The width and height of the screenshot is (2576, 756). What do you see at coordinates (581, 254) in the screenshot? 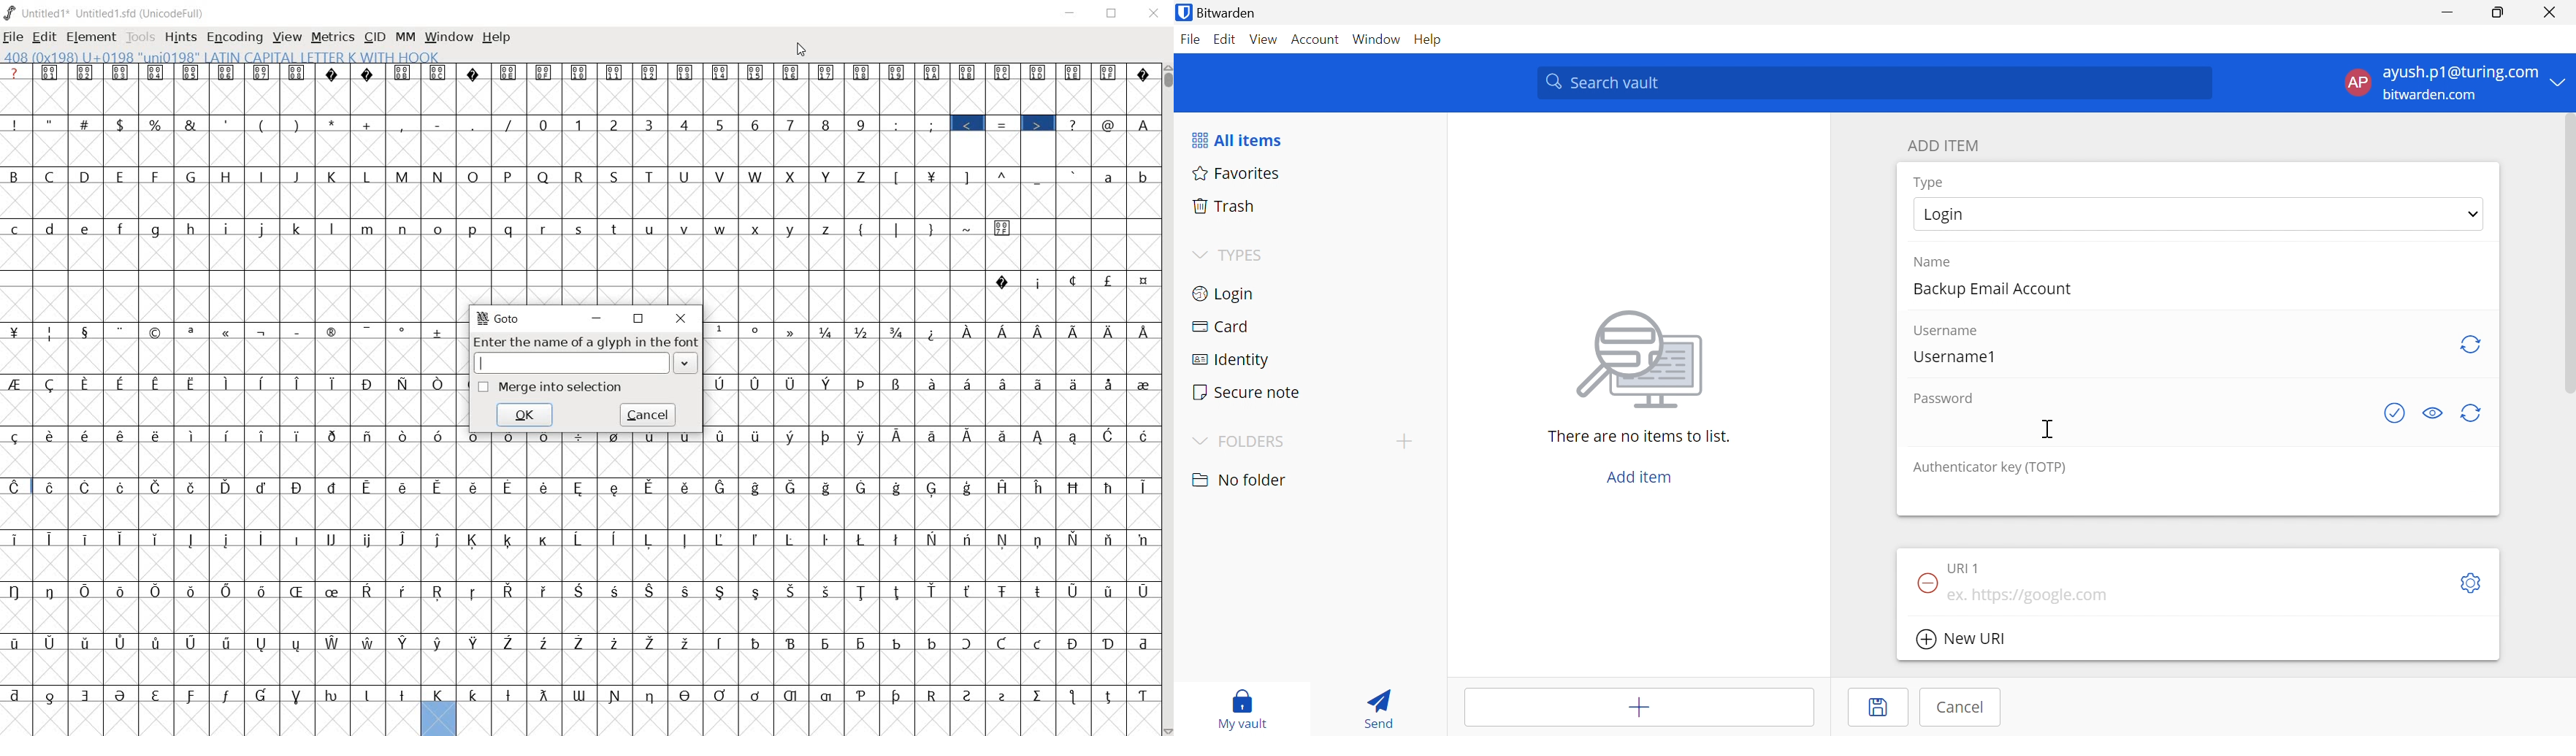
I see `empty glyph slots` at bounding box center [581, 254].